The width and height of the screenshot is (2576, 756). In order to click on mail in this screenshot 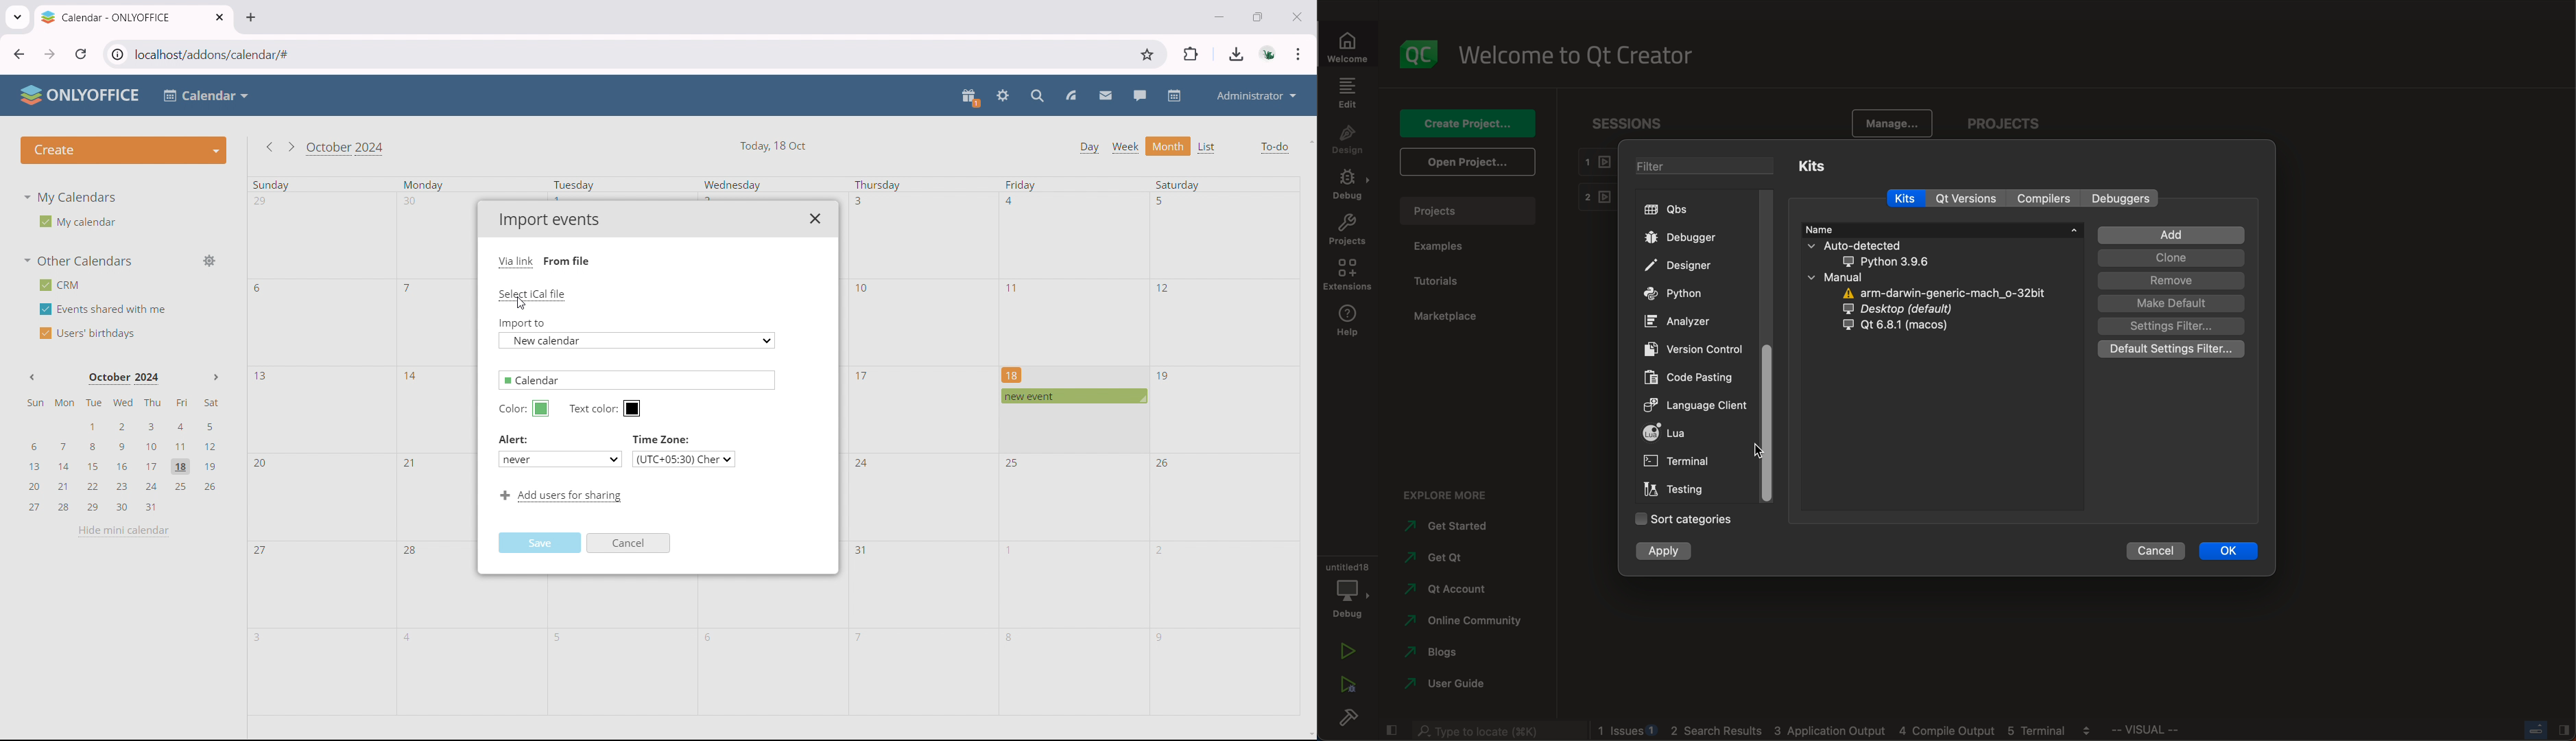, I will do `click(1106, 96)`.